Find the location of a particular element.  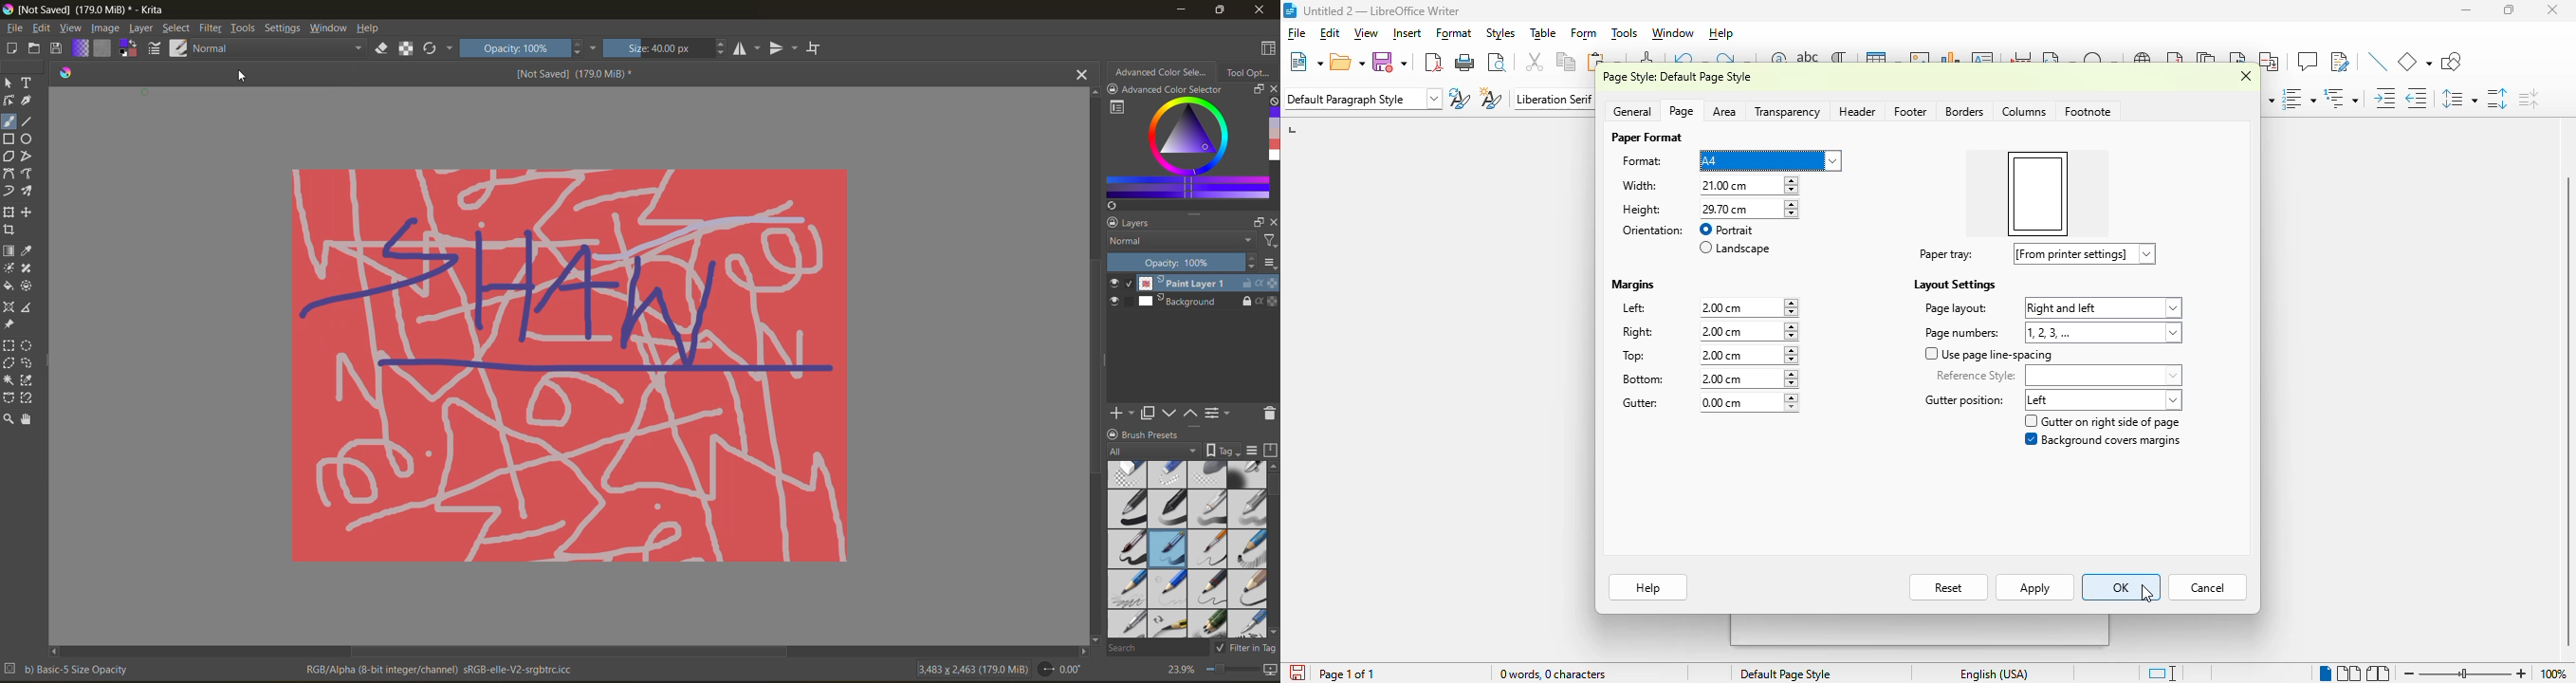

brush presets is located at coordinates (1156, 434).